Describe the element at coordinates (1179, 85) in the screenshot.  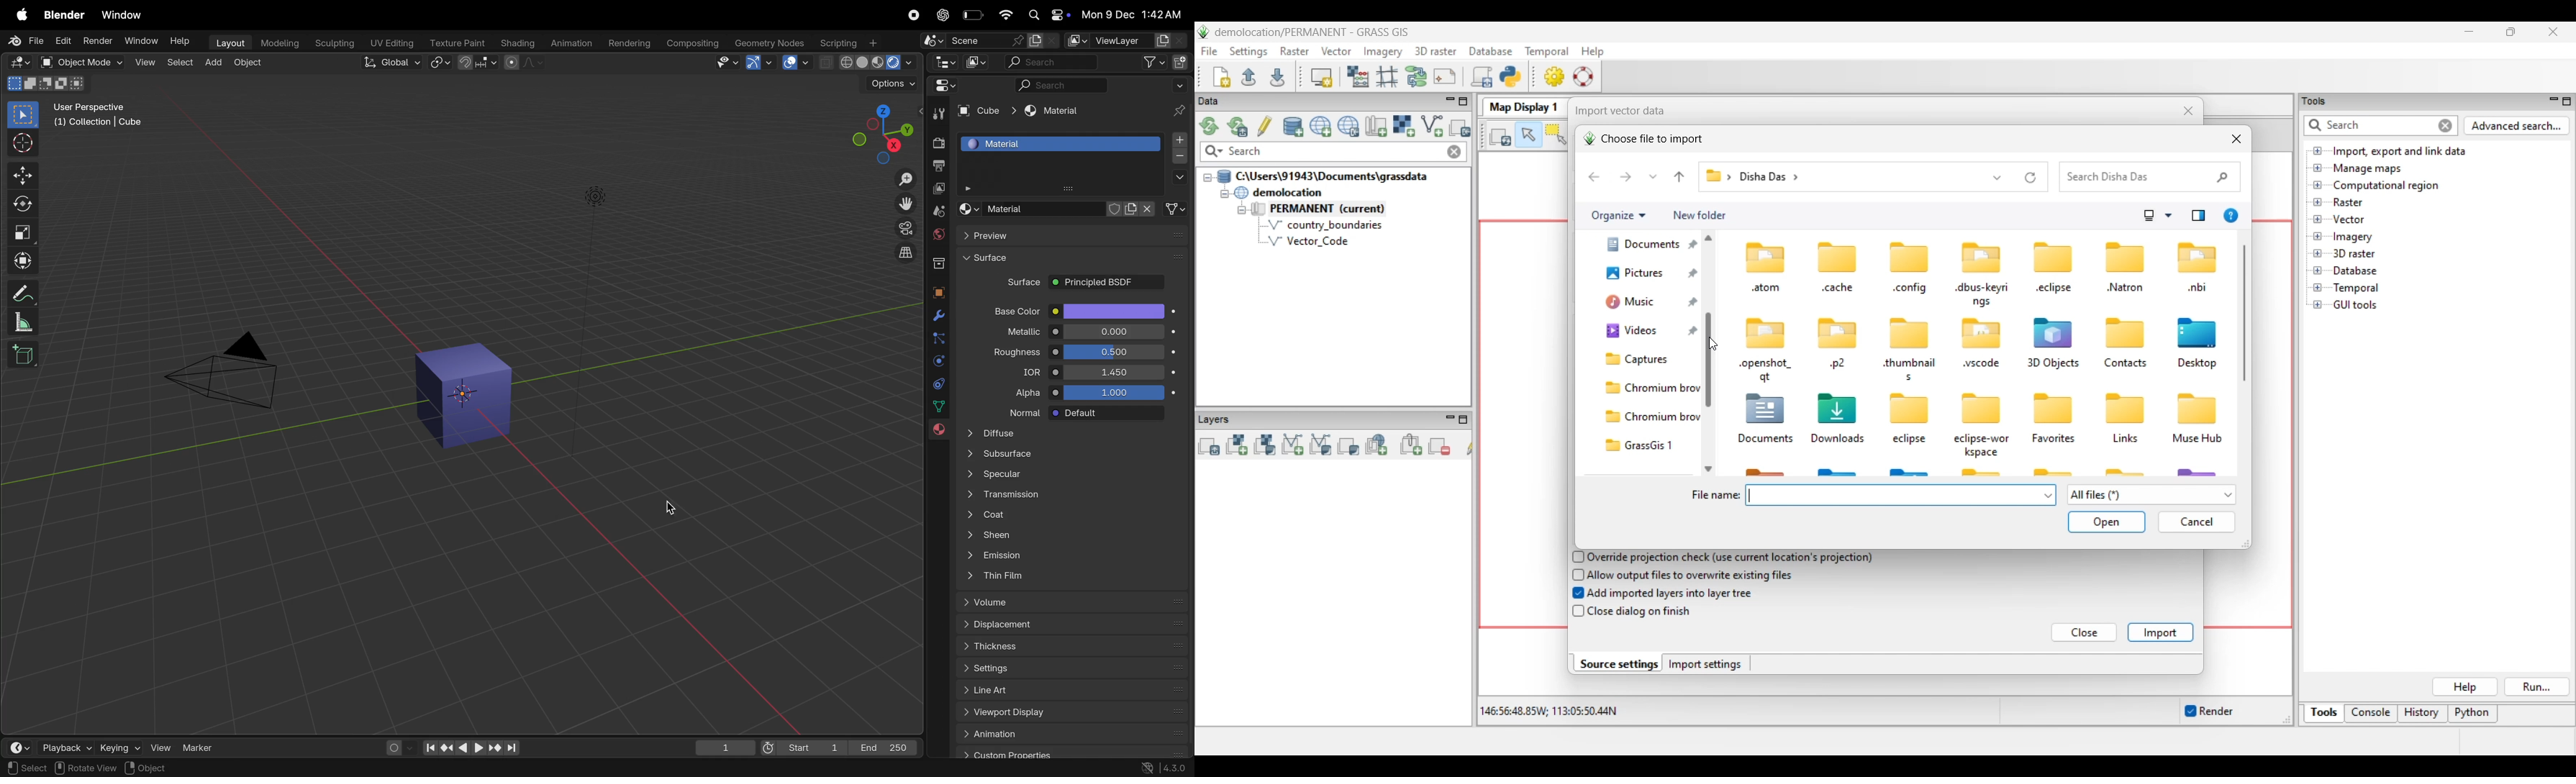
I see `more options` at that location.